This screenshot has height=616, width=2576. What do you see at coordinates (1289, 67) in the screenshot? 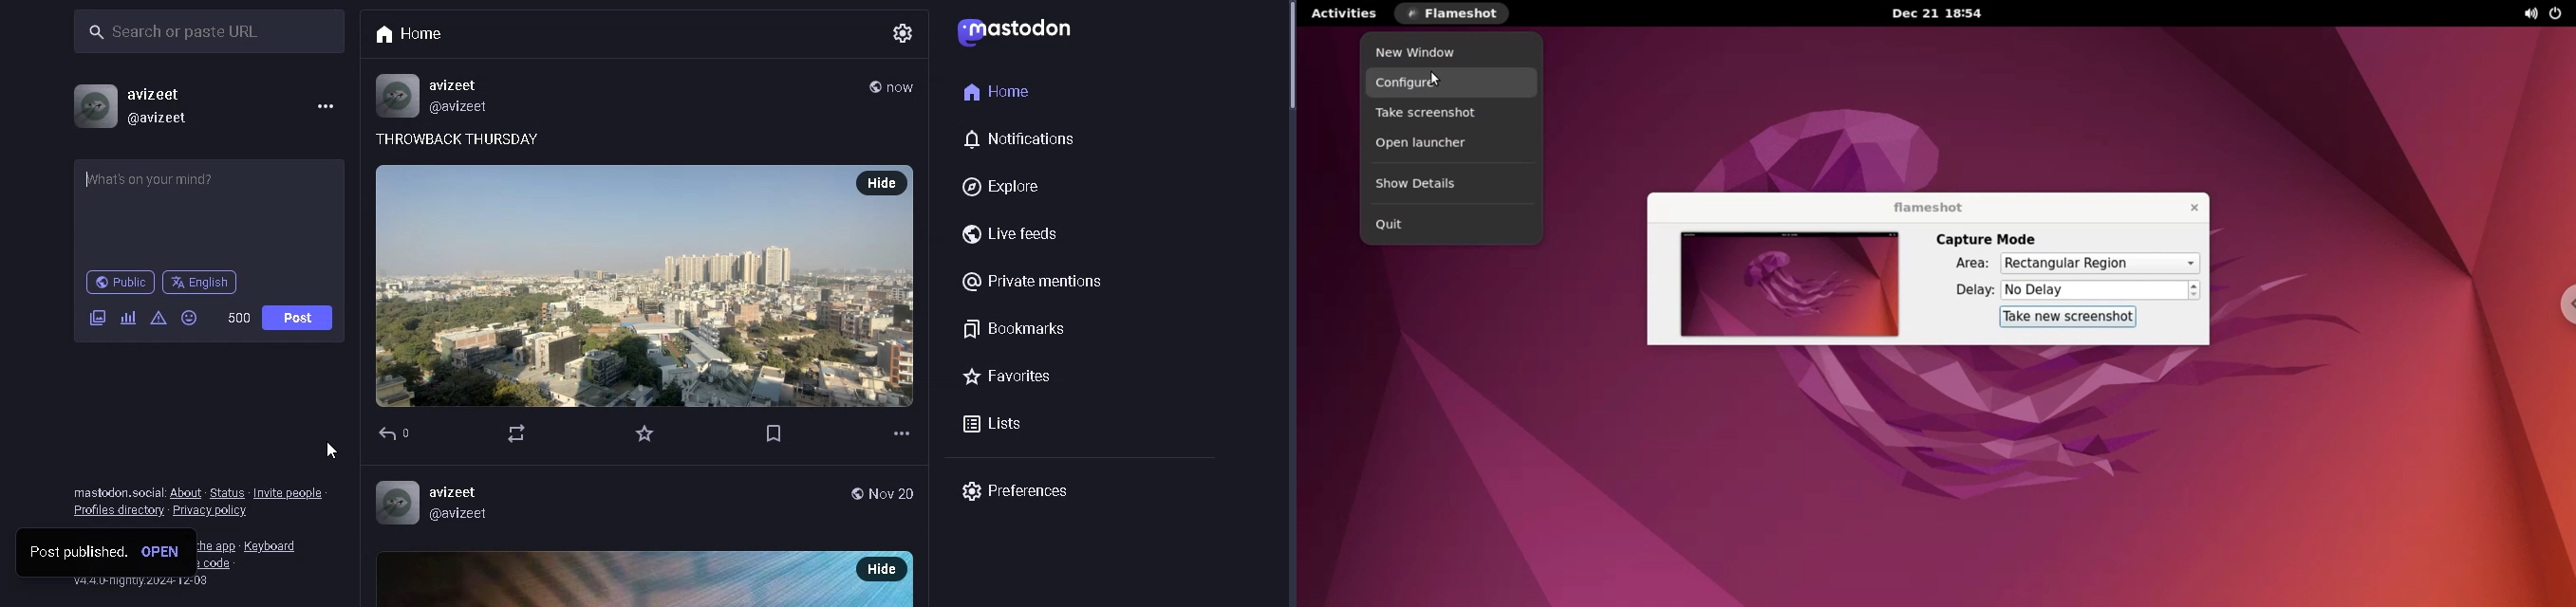
I see `scroll bar` at bounding box center [1289, 67].